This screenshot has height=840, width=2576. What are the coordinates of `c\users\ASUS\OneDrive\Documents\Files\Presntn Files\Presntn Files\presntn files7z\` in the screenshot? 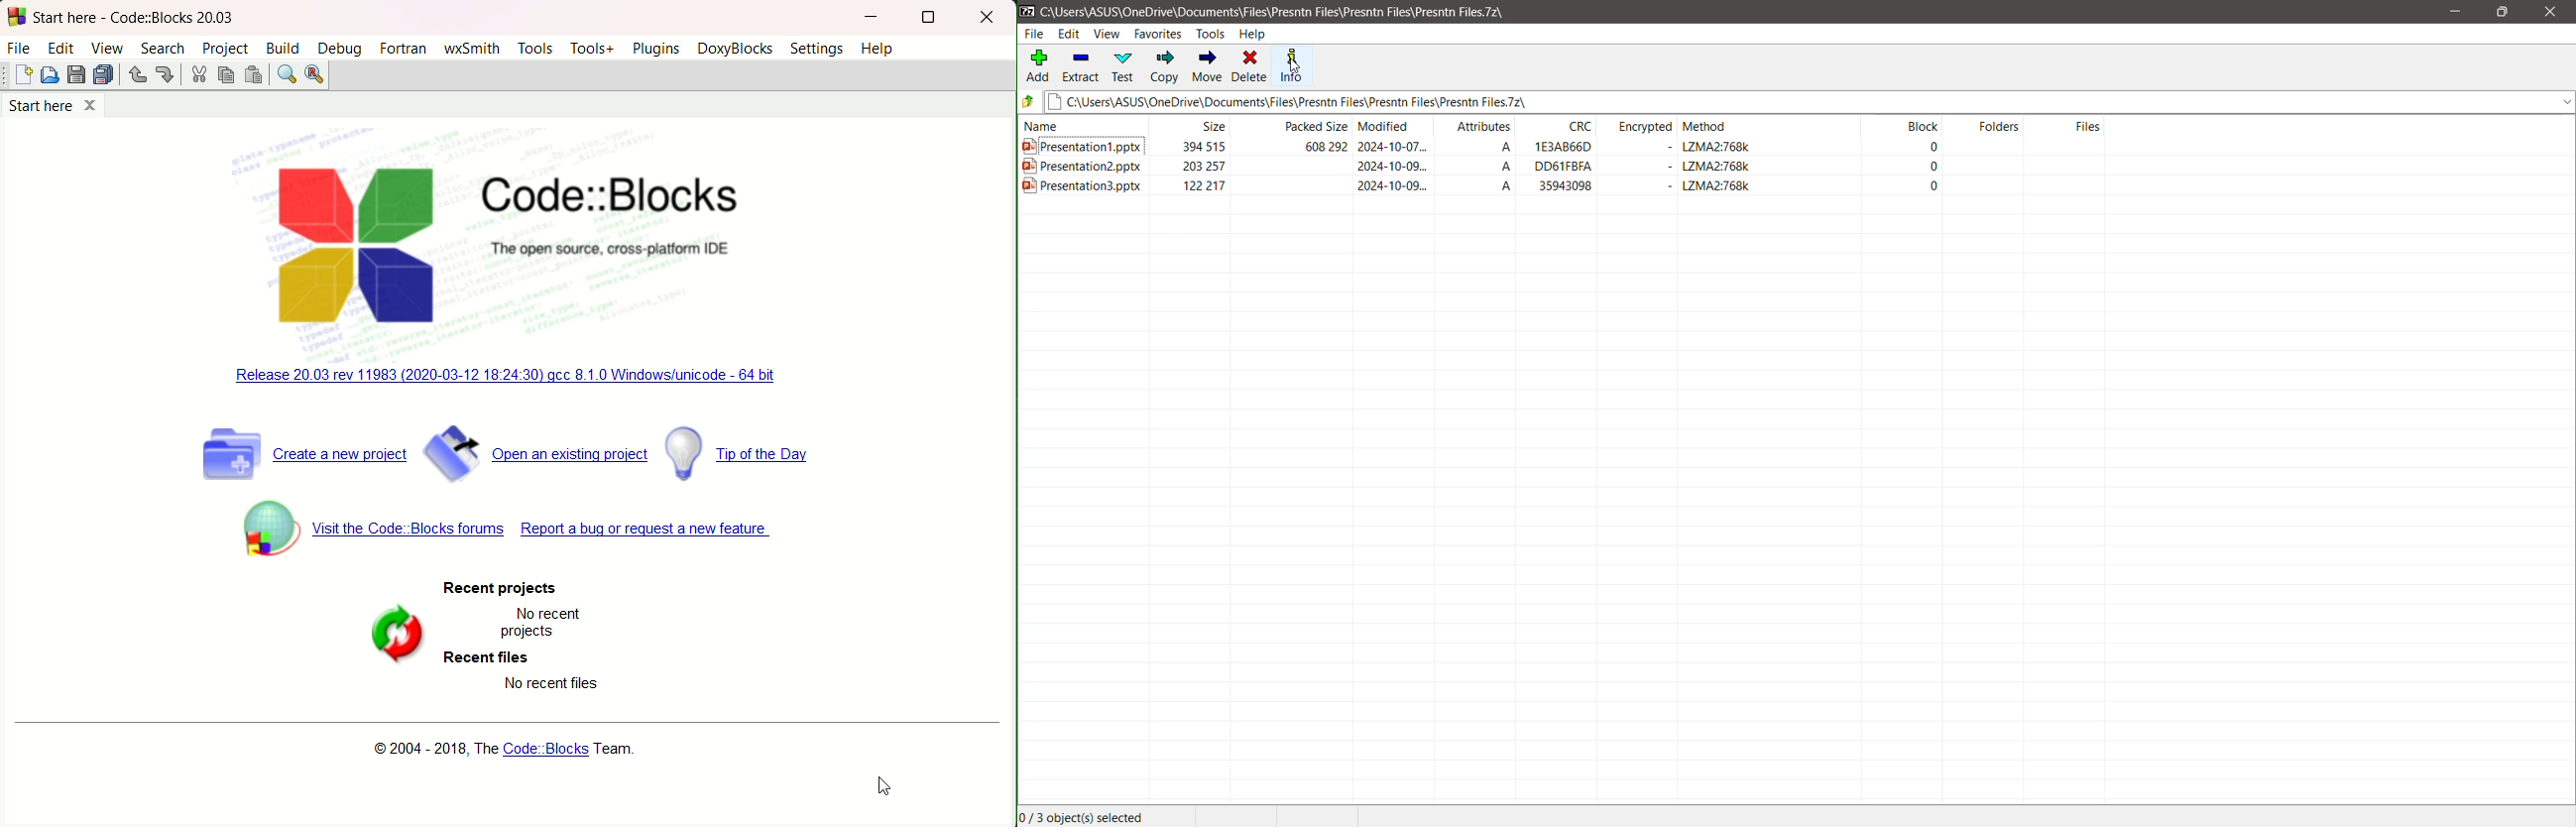 It's located at (1297, 11).